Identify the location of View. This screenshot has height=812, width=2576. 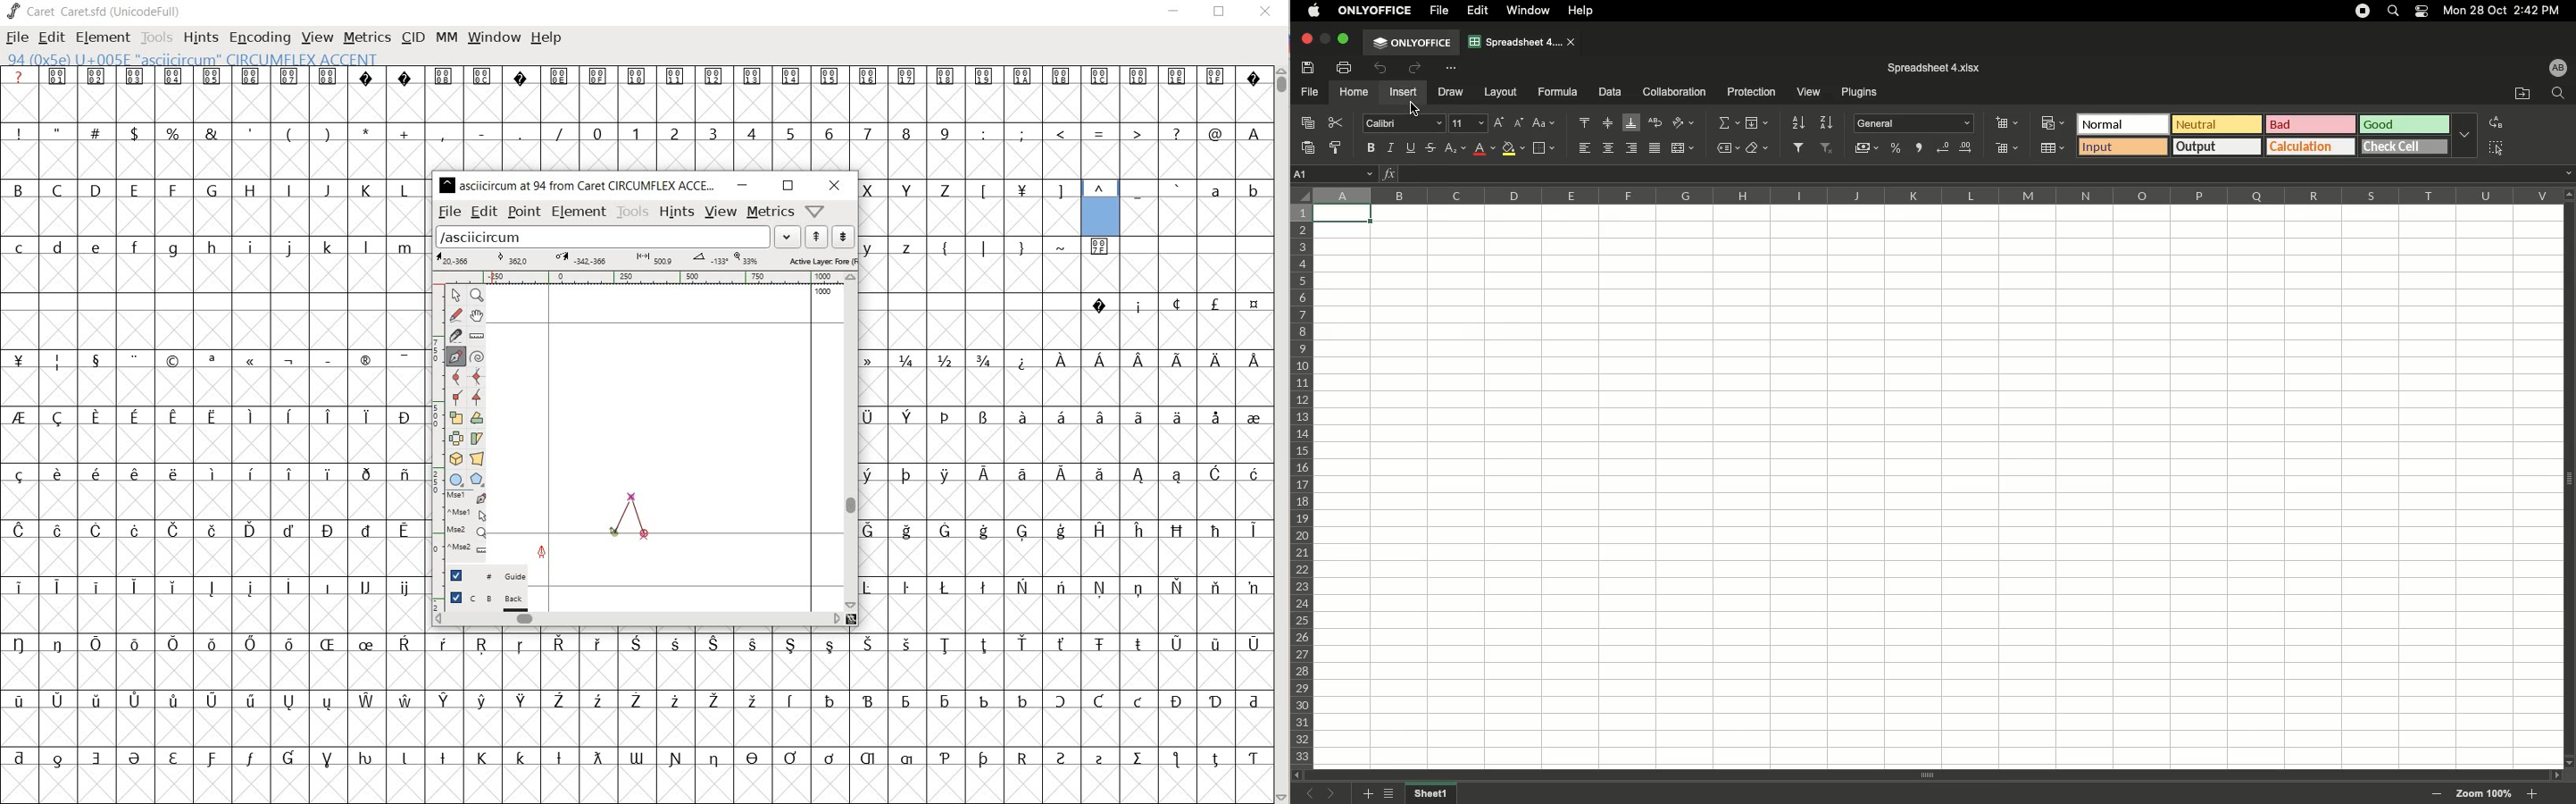
(1807, 93).